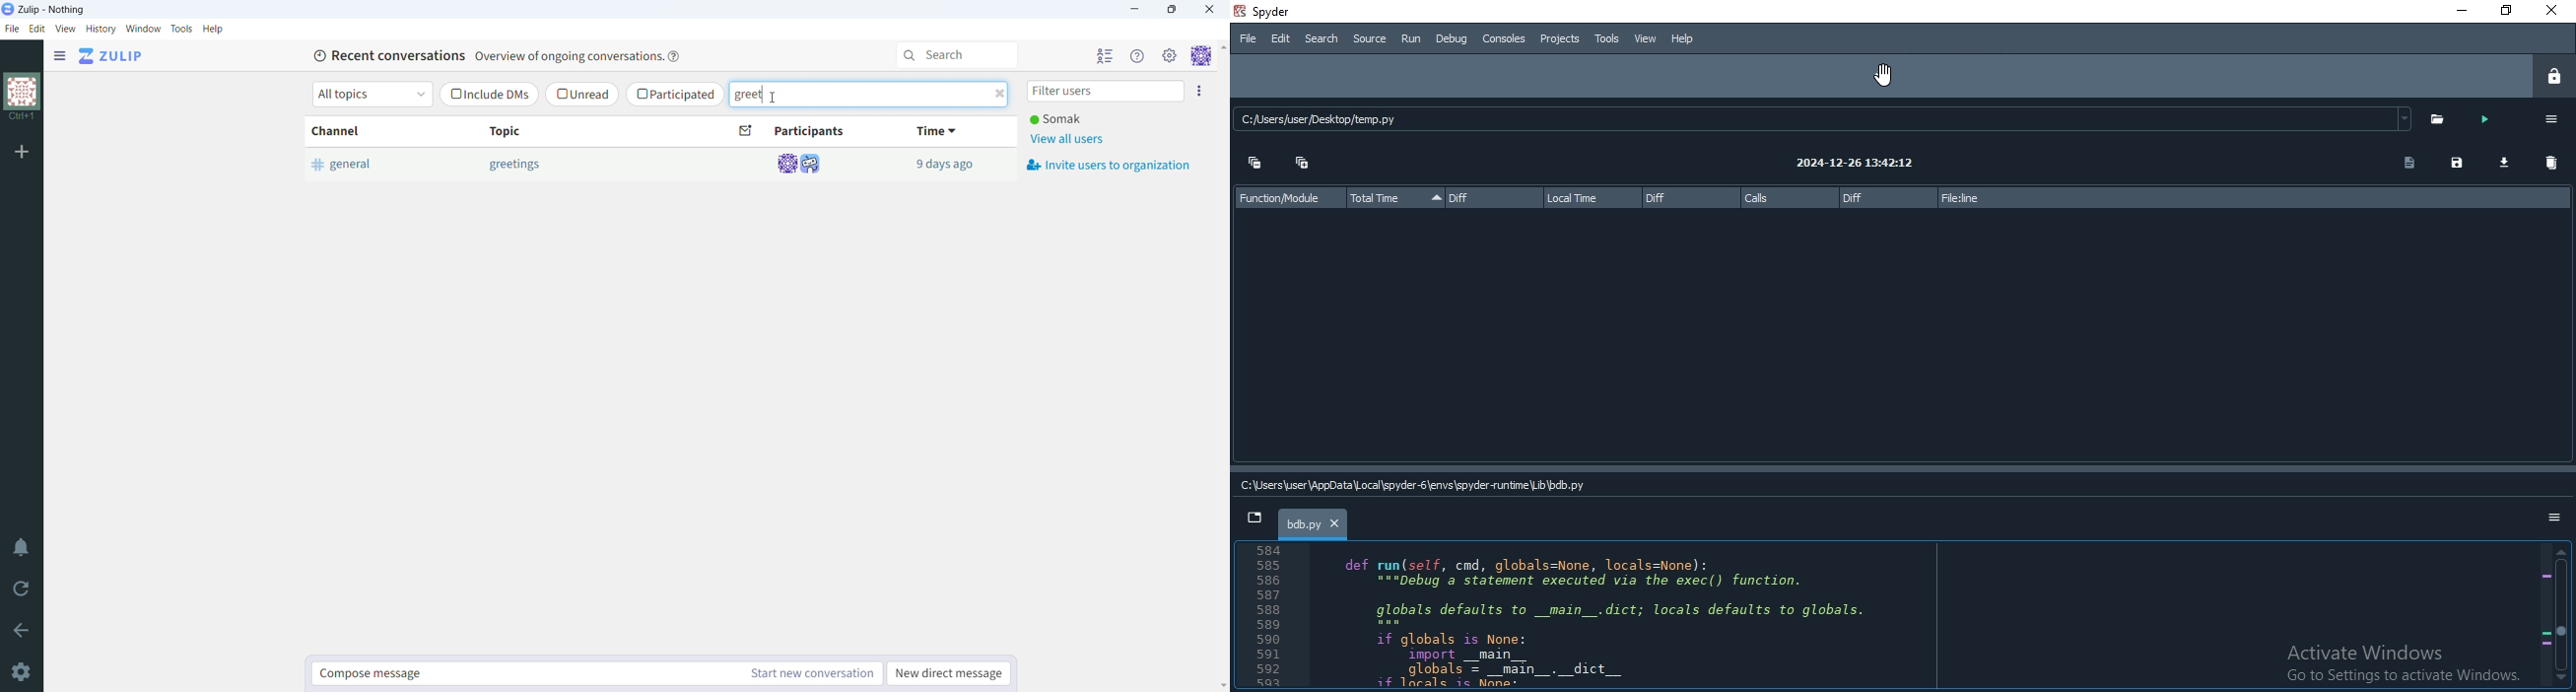 The width and height of the screenshot is (2576, 700). Describe the element at coordinates (22, 547) in the screenshot. I see `enable do not disturb` at that location.